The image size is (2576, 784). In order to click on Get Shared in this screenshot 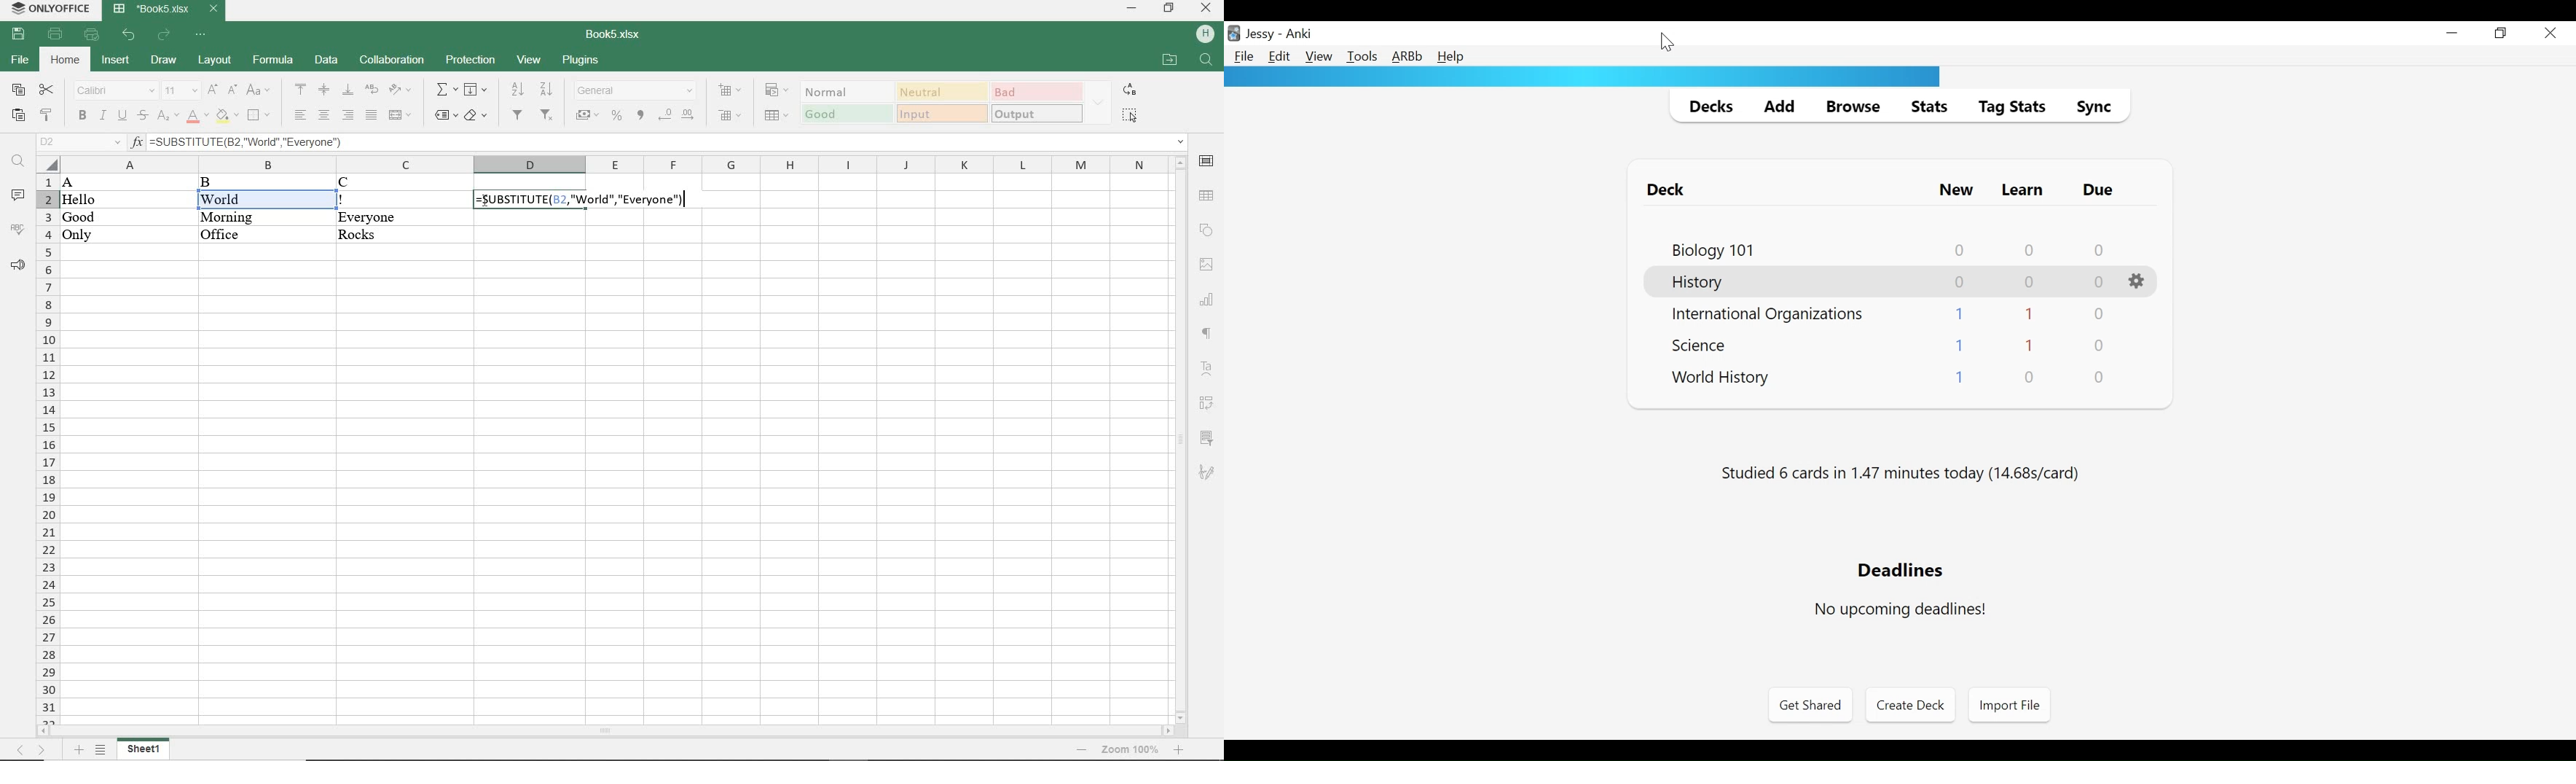, I will do `click(1810, 707)`.